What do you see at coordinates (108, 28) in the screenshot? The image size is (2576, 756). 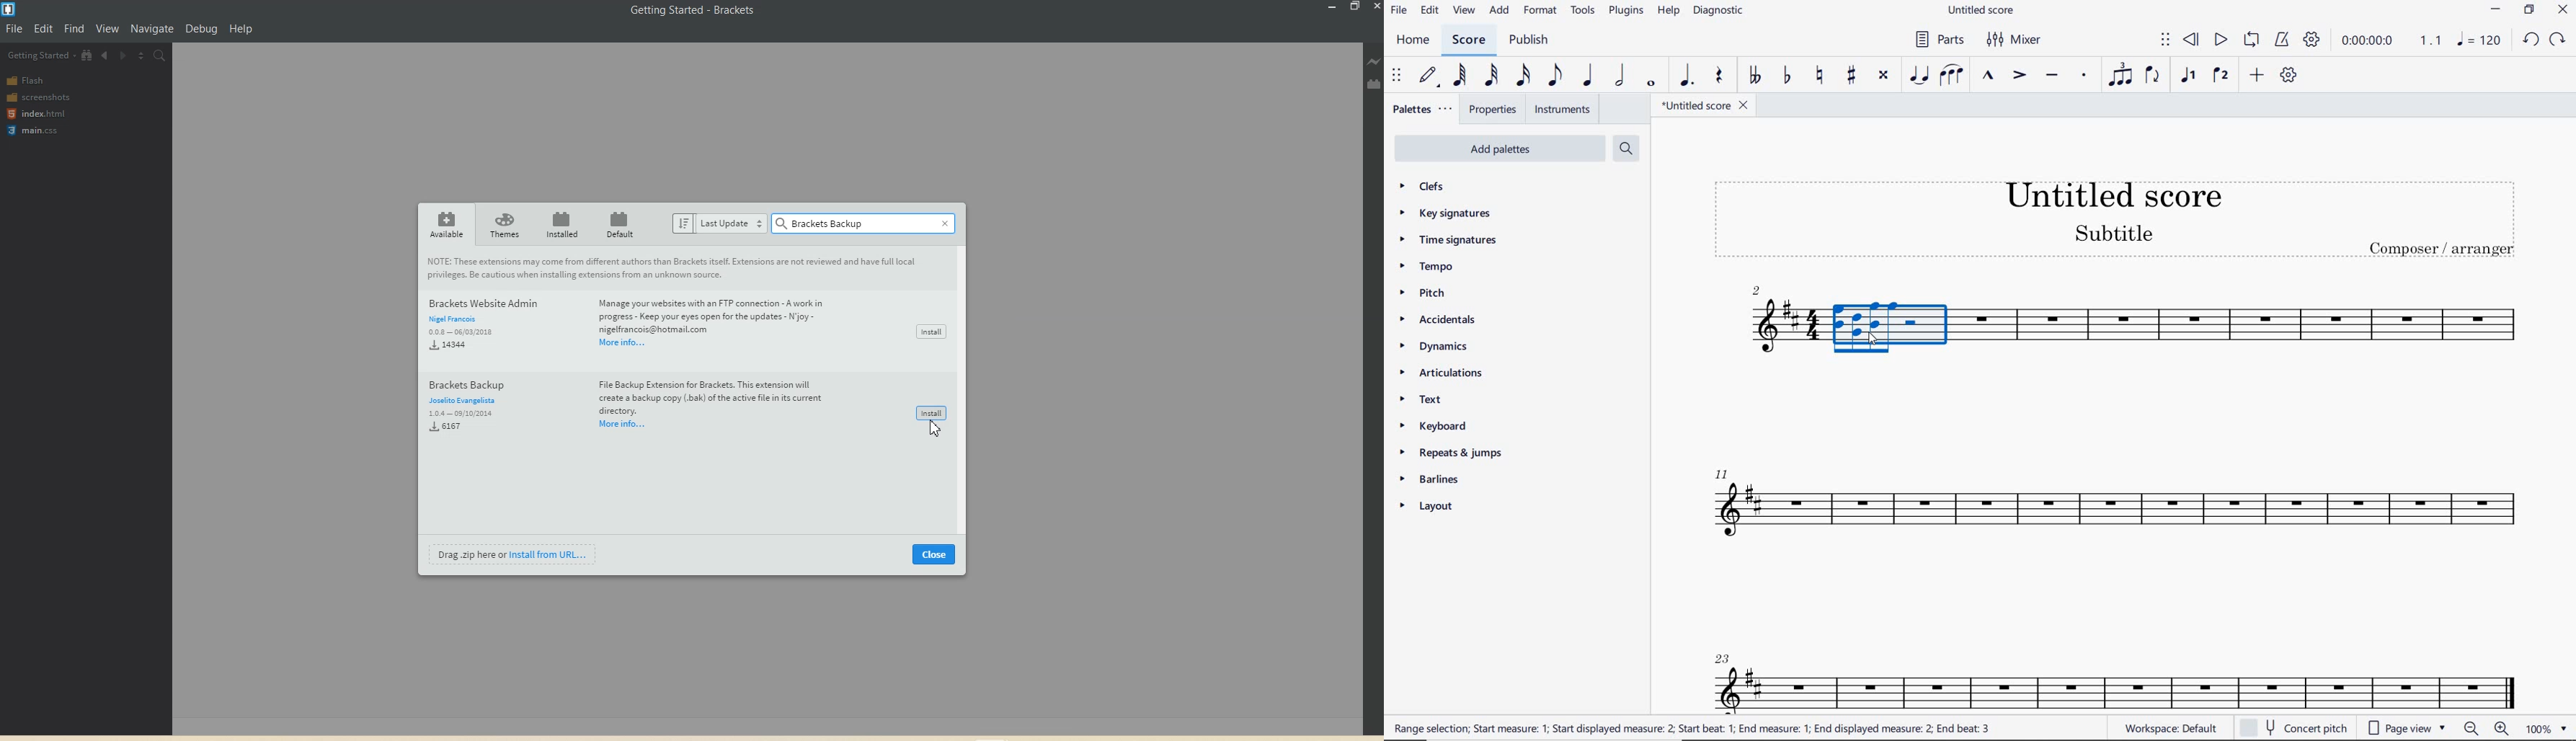 I see `View` at bounding box center [108, 28].